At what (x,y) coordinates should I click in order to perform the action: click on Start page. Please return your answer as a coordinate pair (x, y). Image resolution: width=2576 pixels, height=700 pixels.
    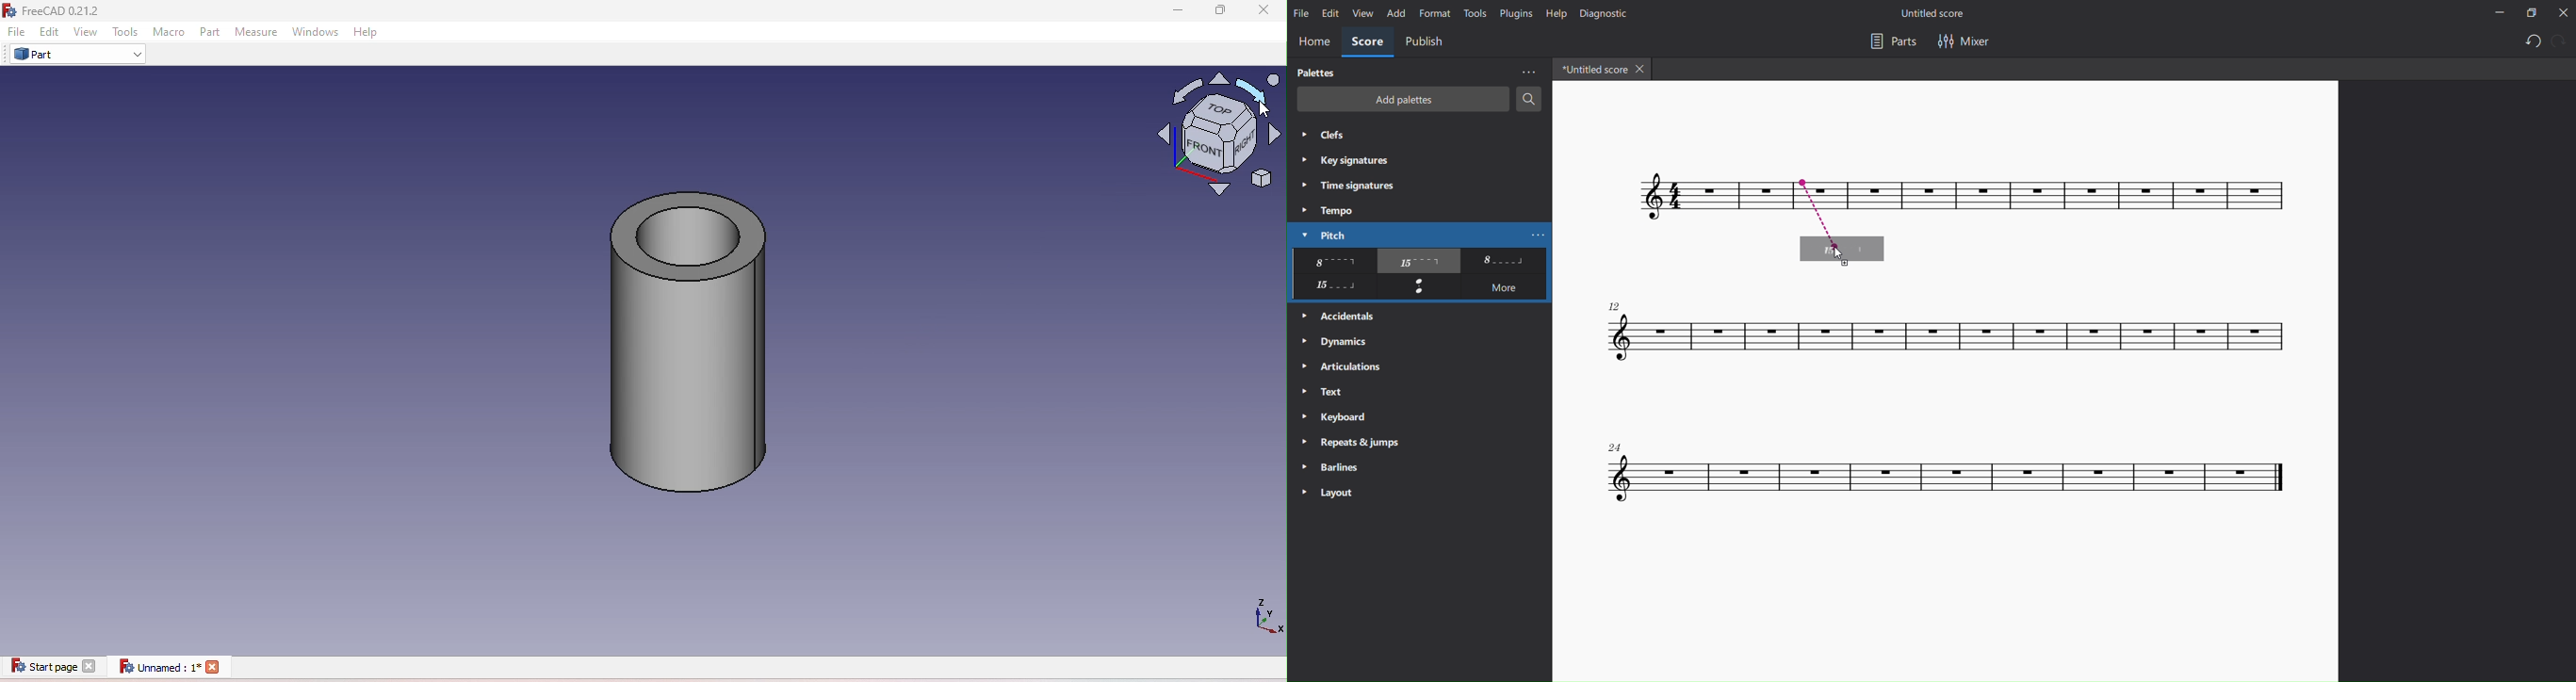
    Looking at the image, I should click on (53, 668).